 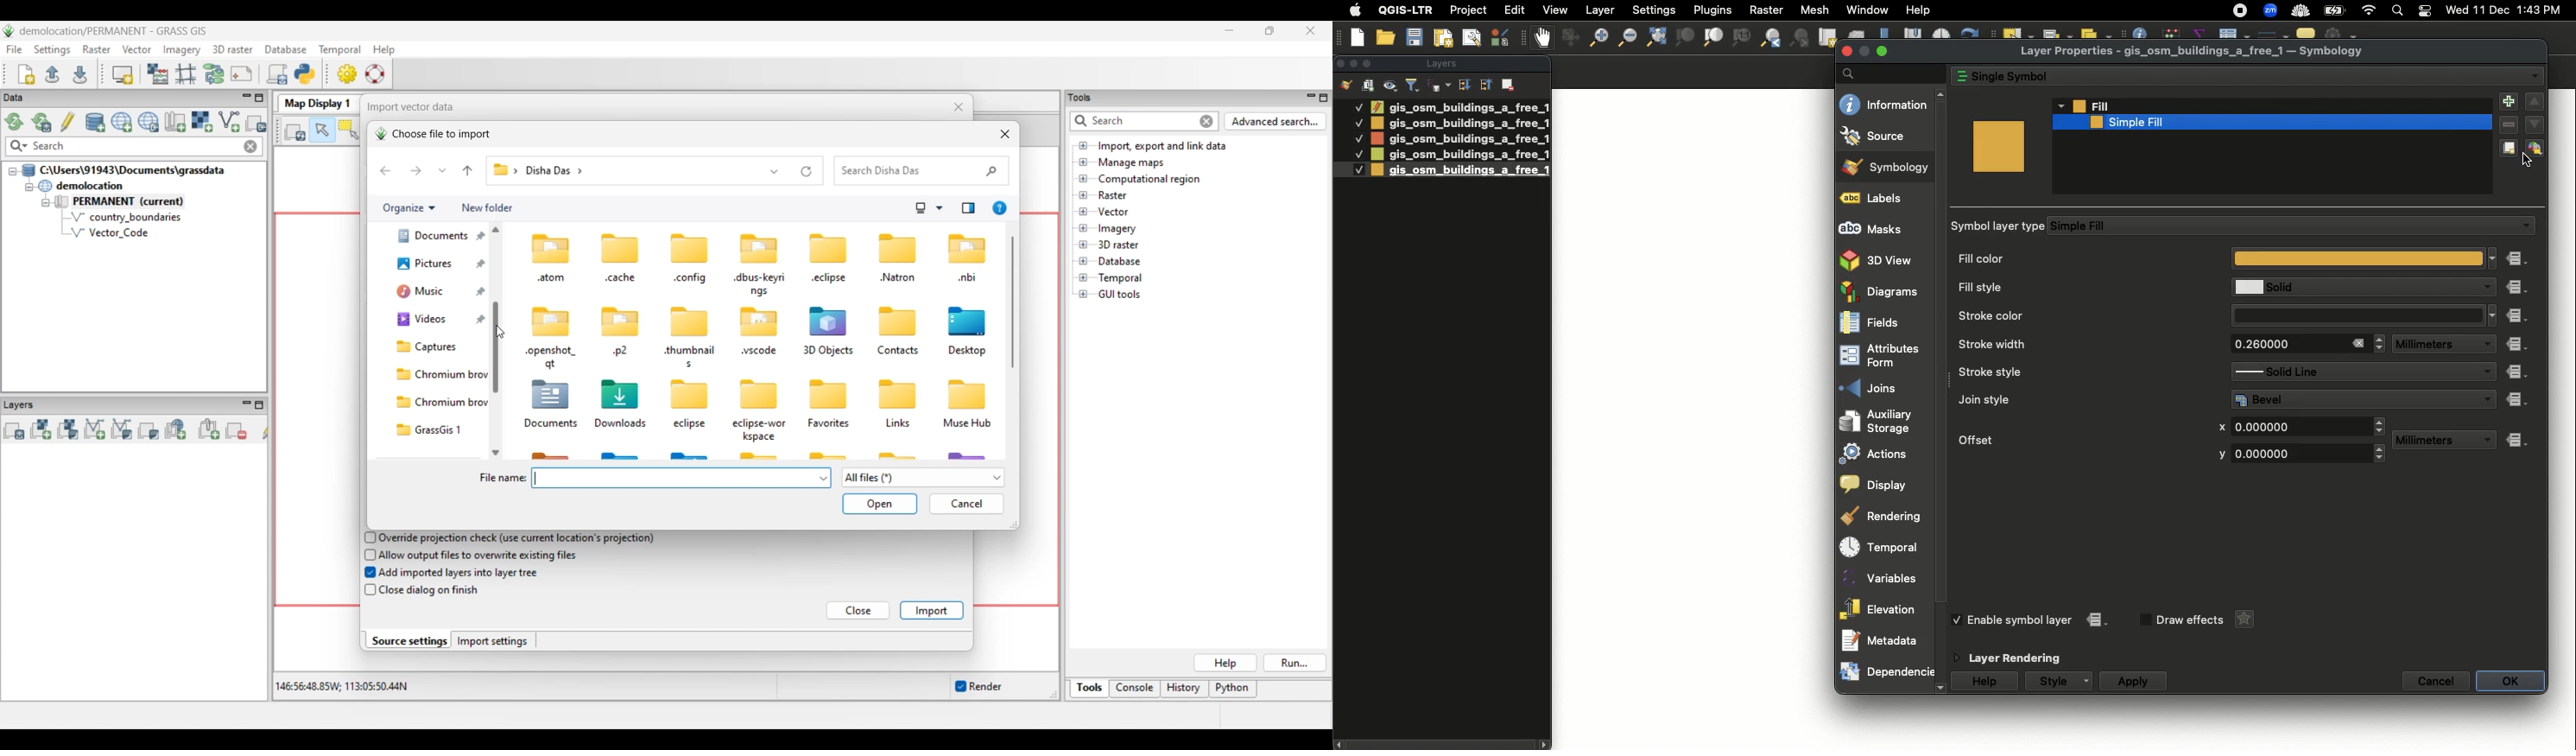 I want to click on vertical Scrollbar, so click(x=1945, y=391).